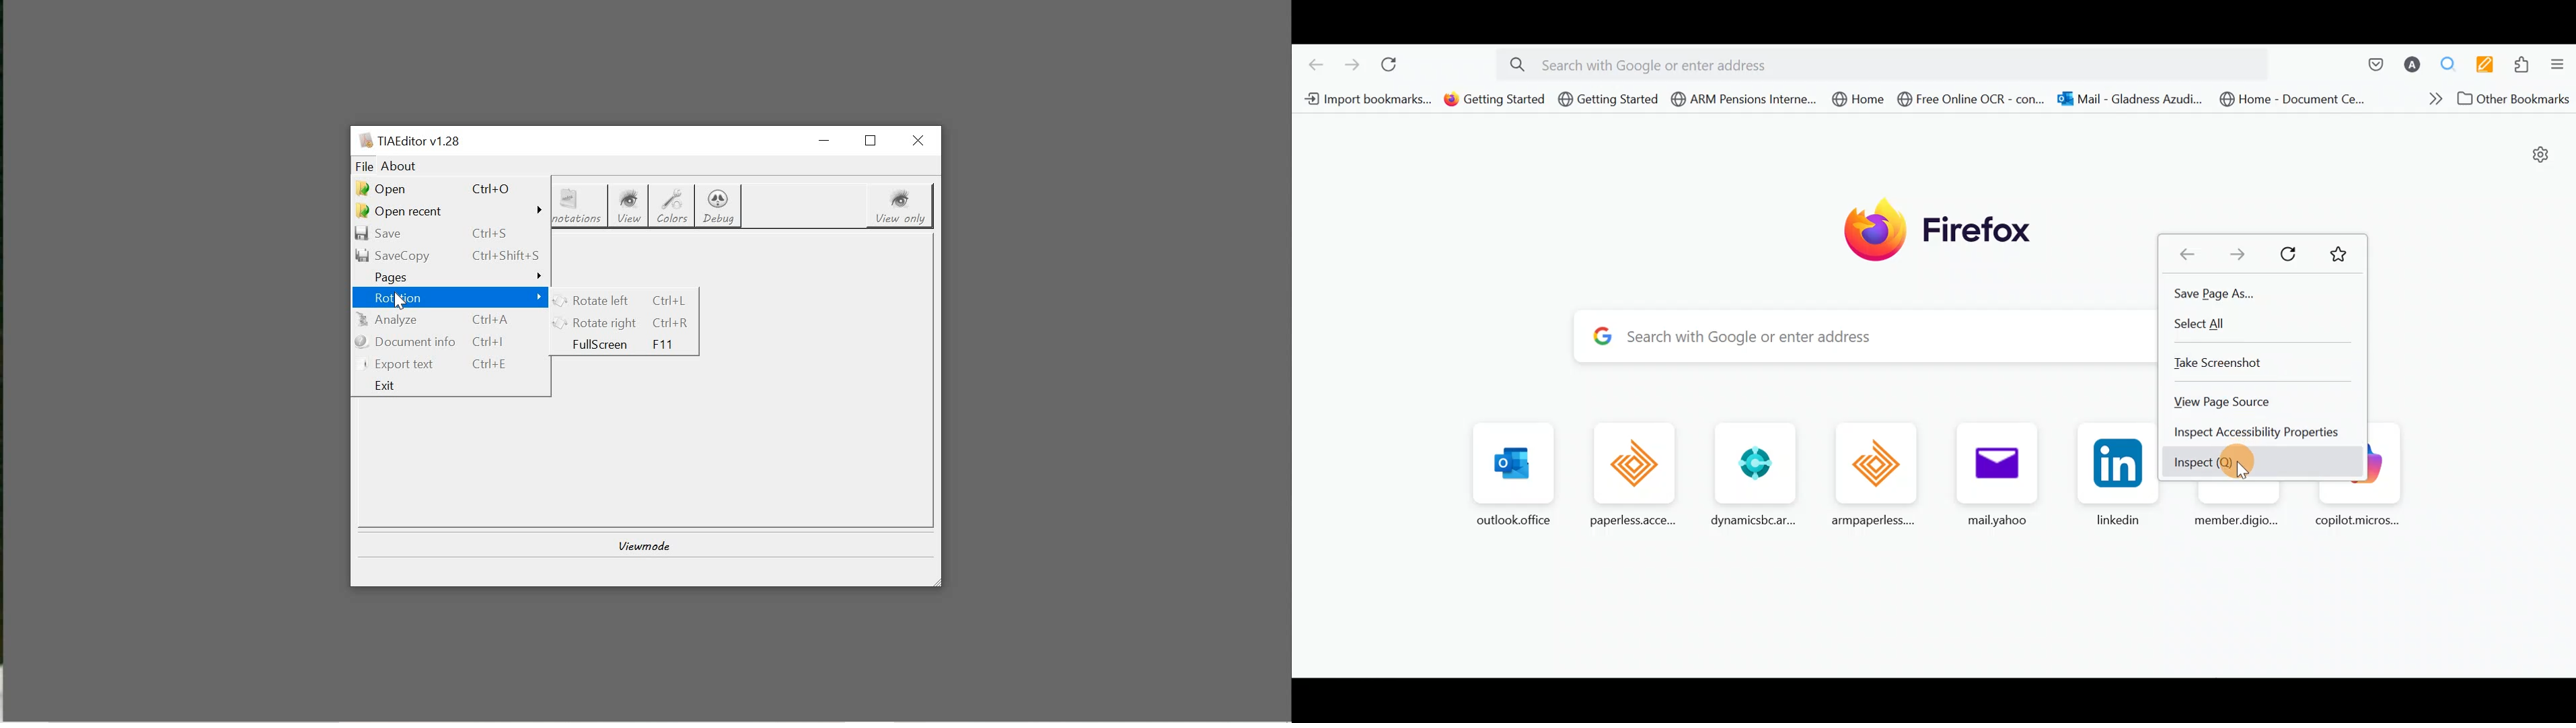  Describe the element at coordinates (2206, 325) in the screenshot. I see `Select all` at that location.